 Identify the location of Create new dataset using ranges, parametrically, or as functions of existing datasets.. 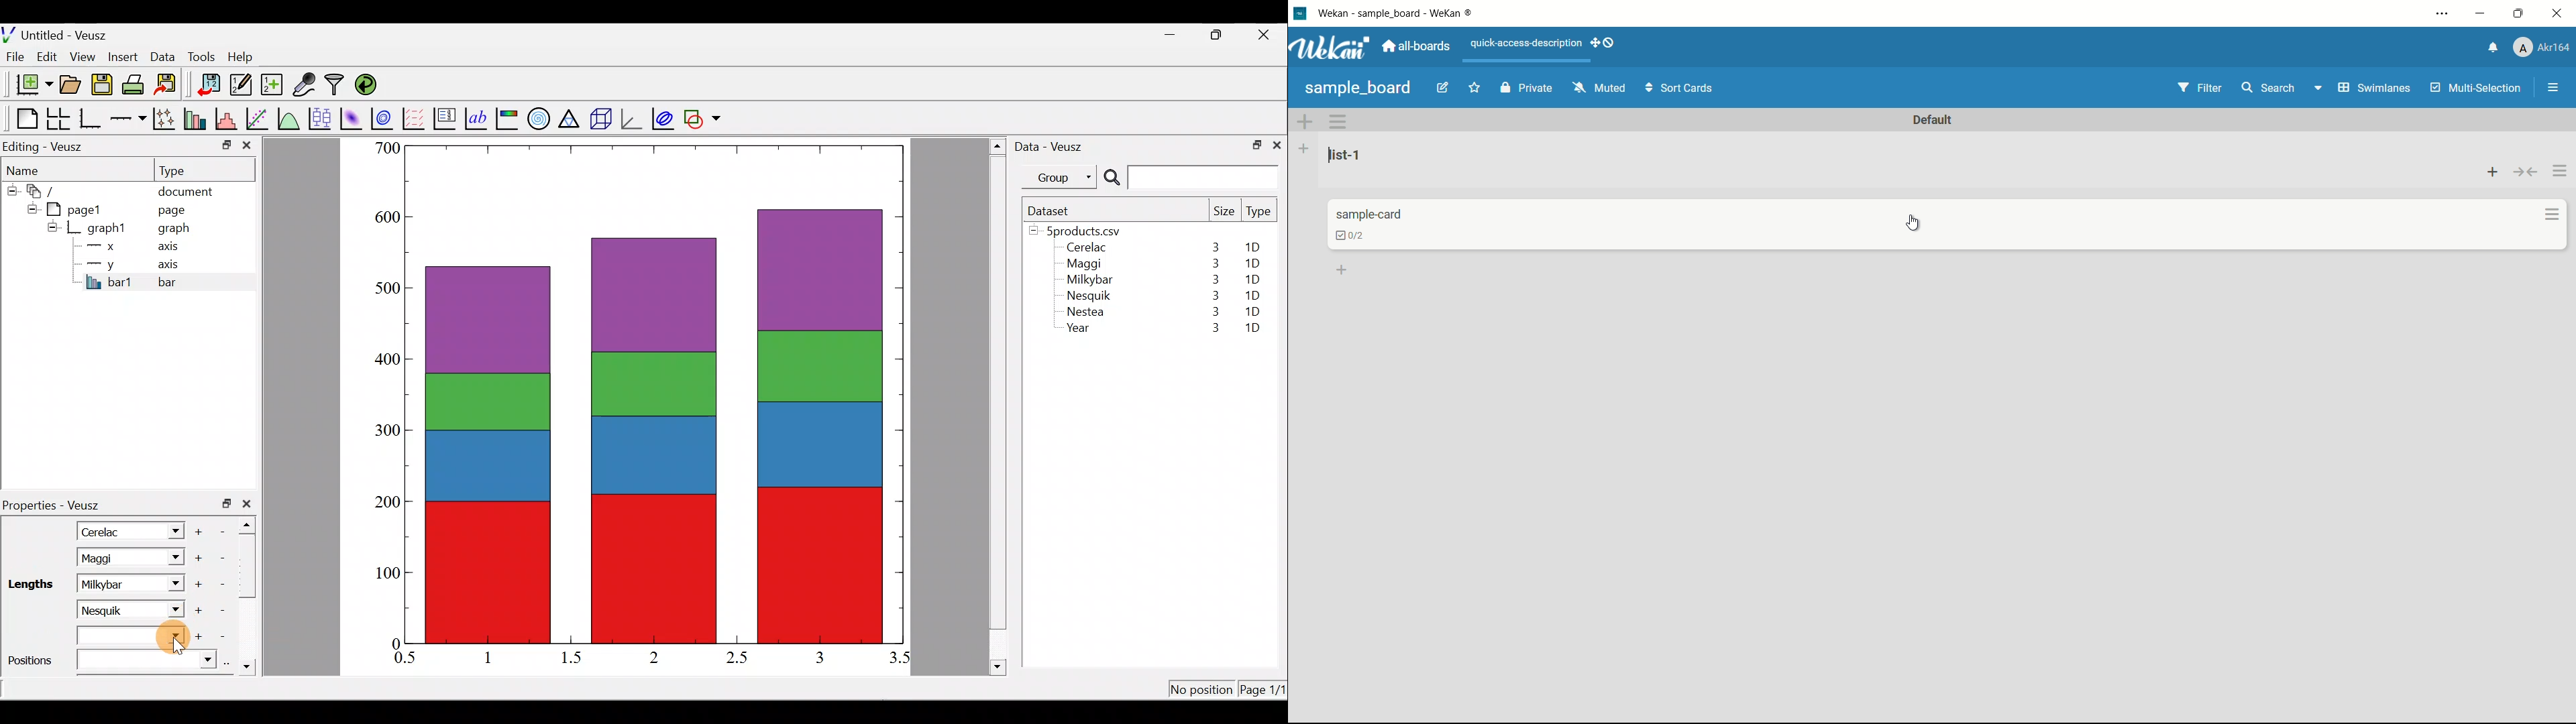
(273, 85).